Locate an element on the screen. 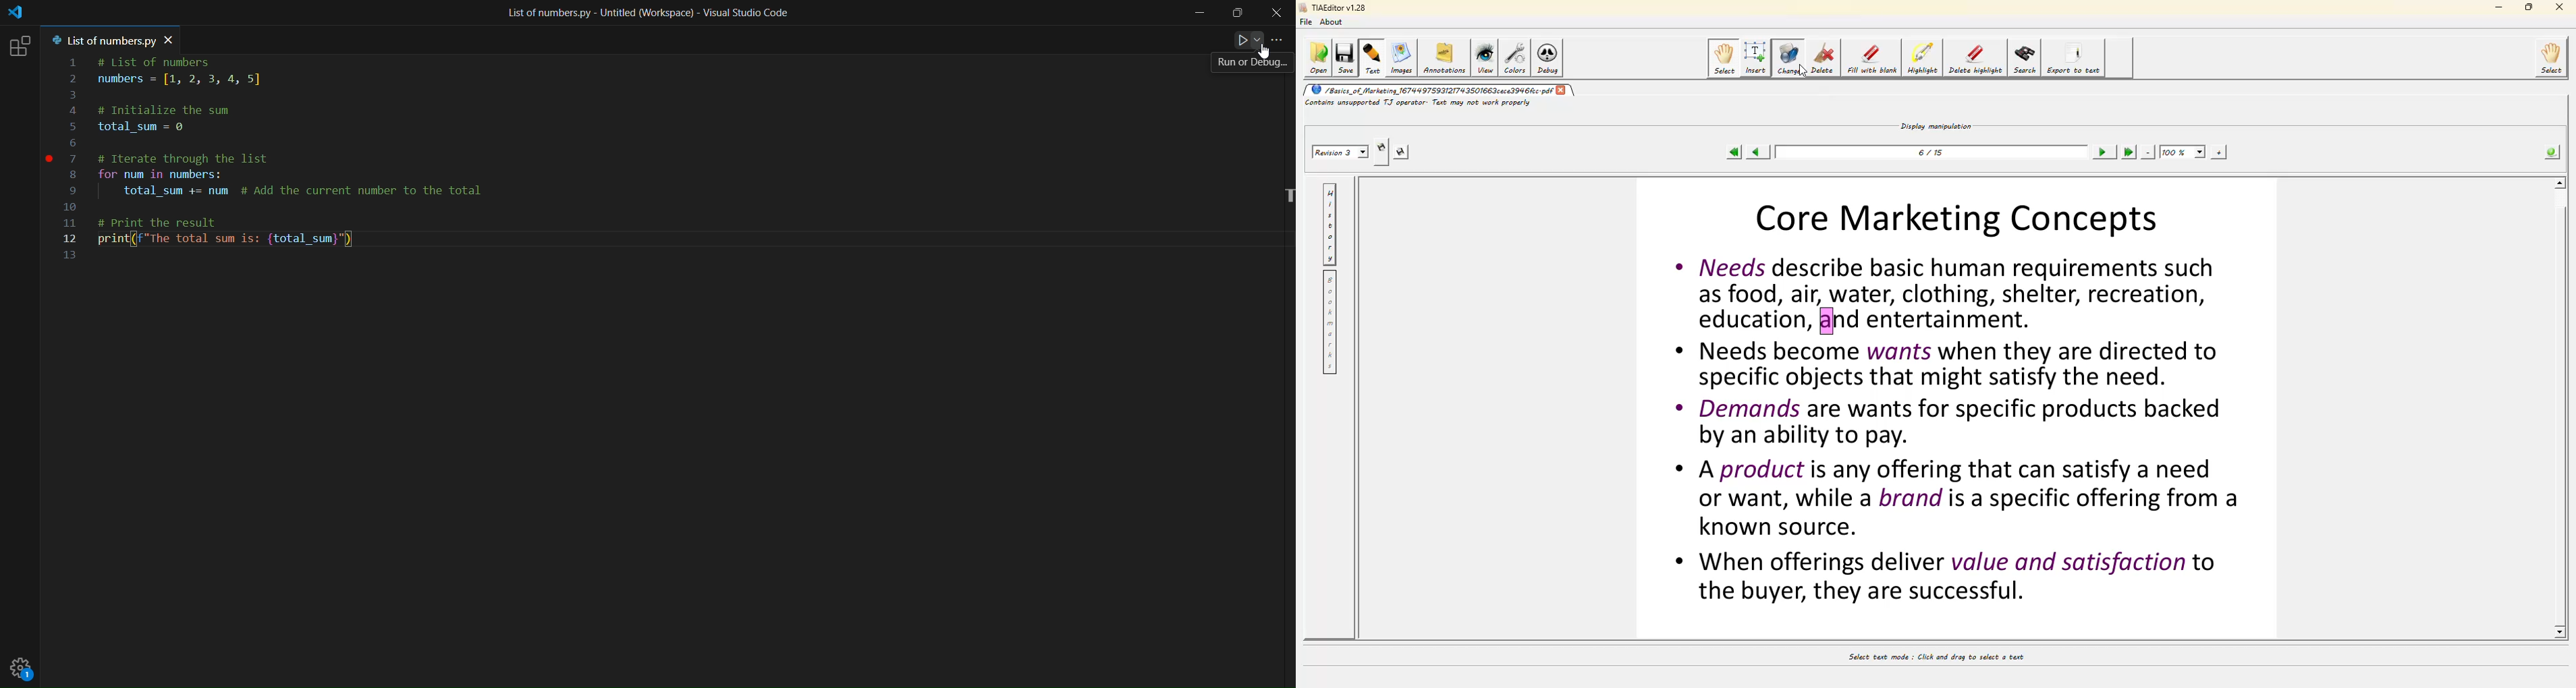 The height and width of the screenshot is (700, 2576). run or debug is located at coordinates (1249, 65).